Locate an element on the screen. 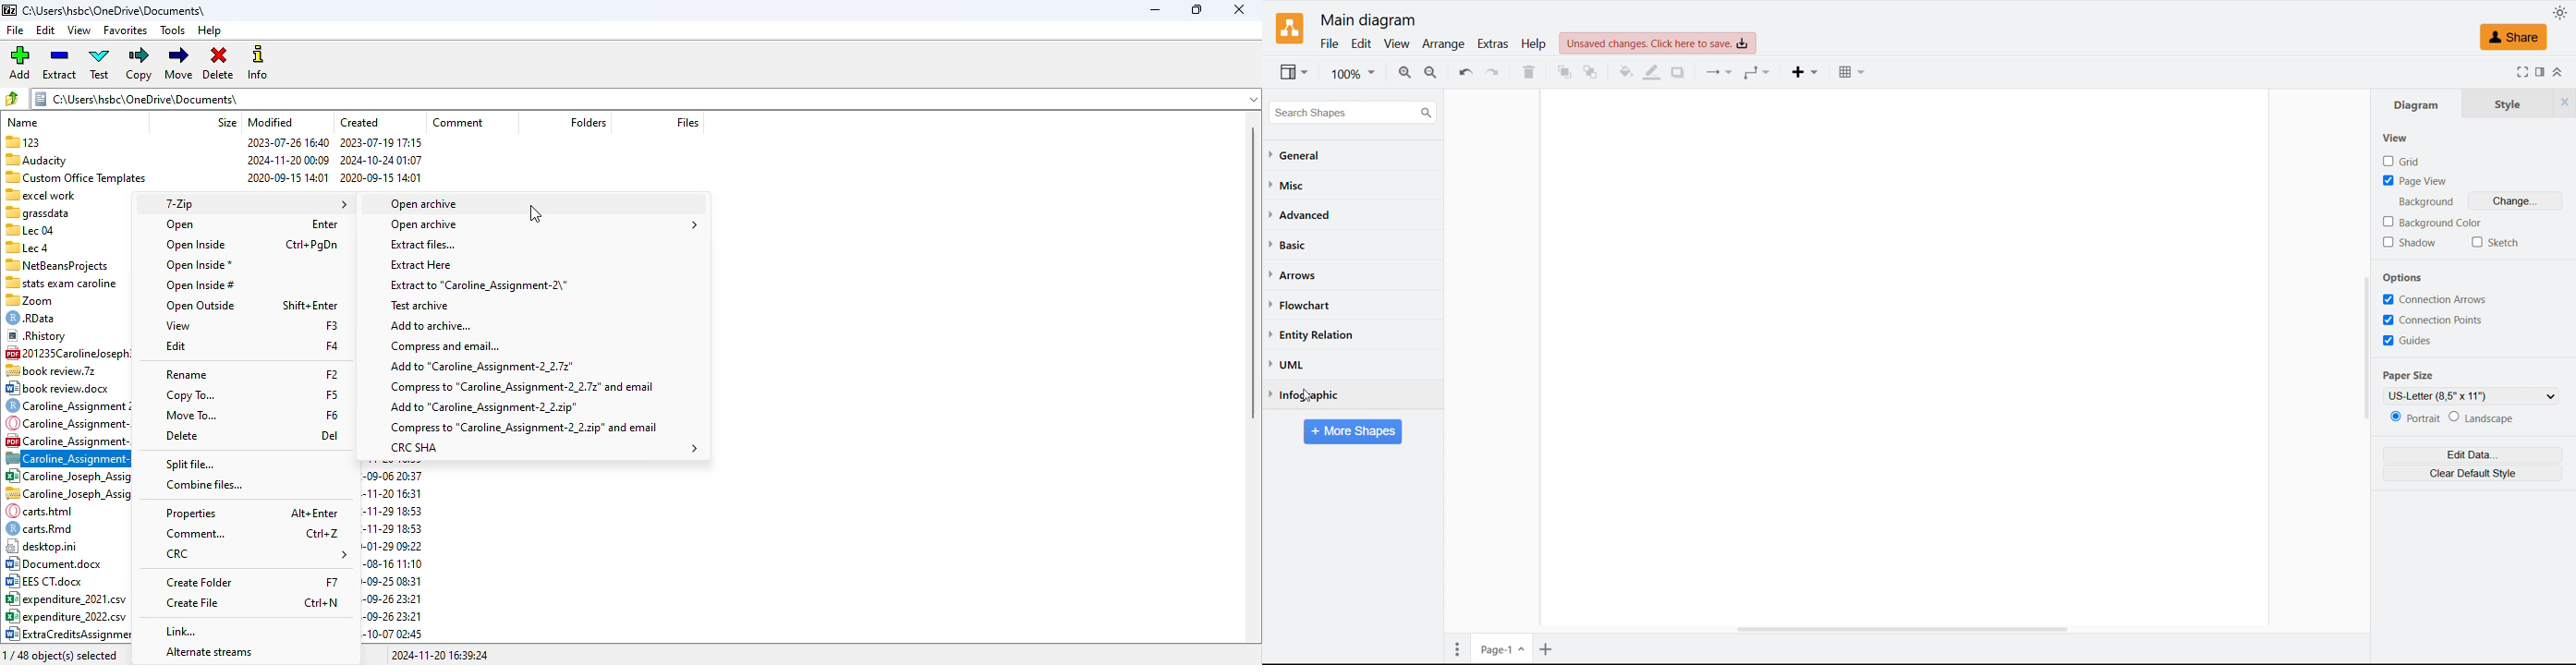 The image size is (2576, 672). folder is located at coordinates (114, 10).